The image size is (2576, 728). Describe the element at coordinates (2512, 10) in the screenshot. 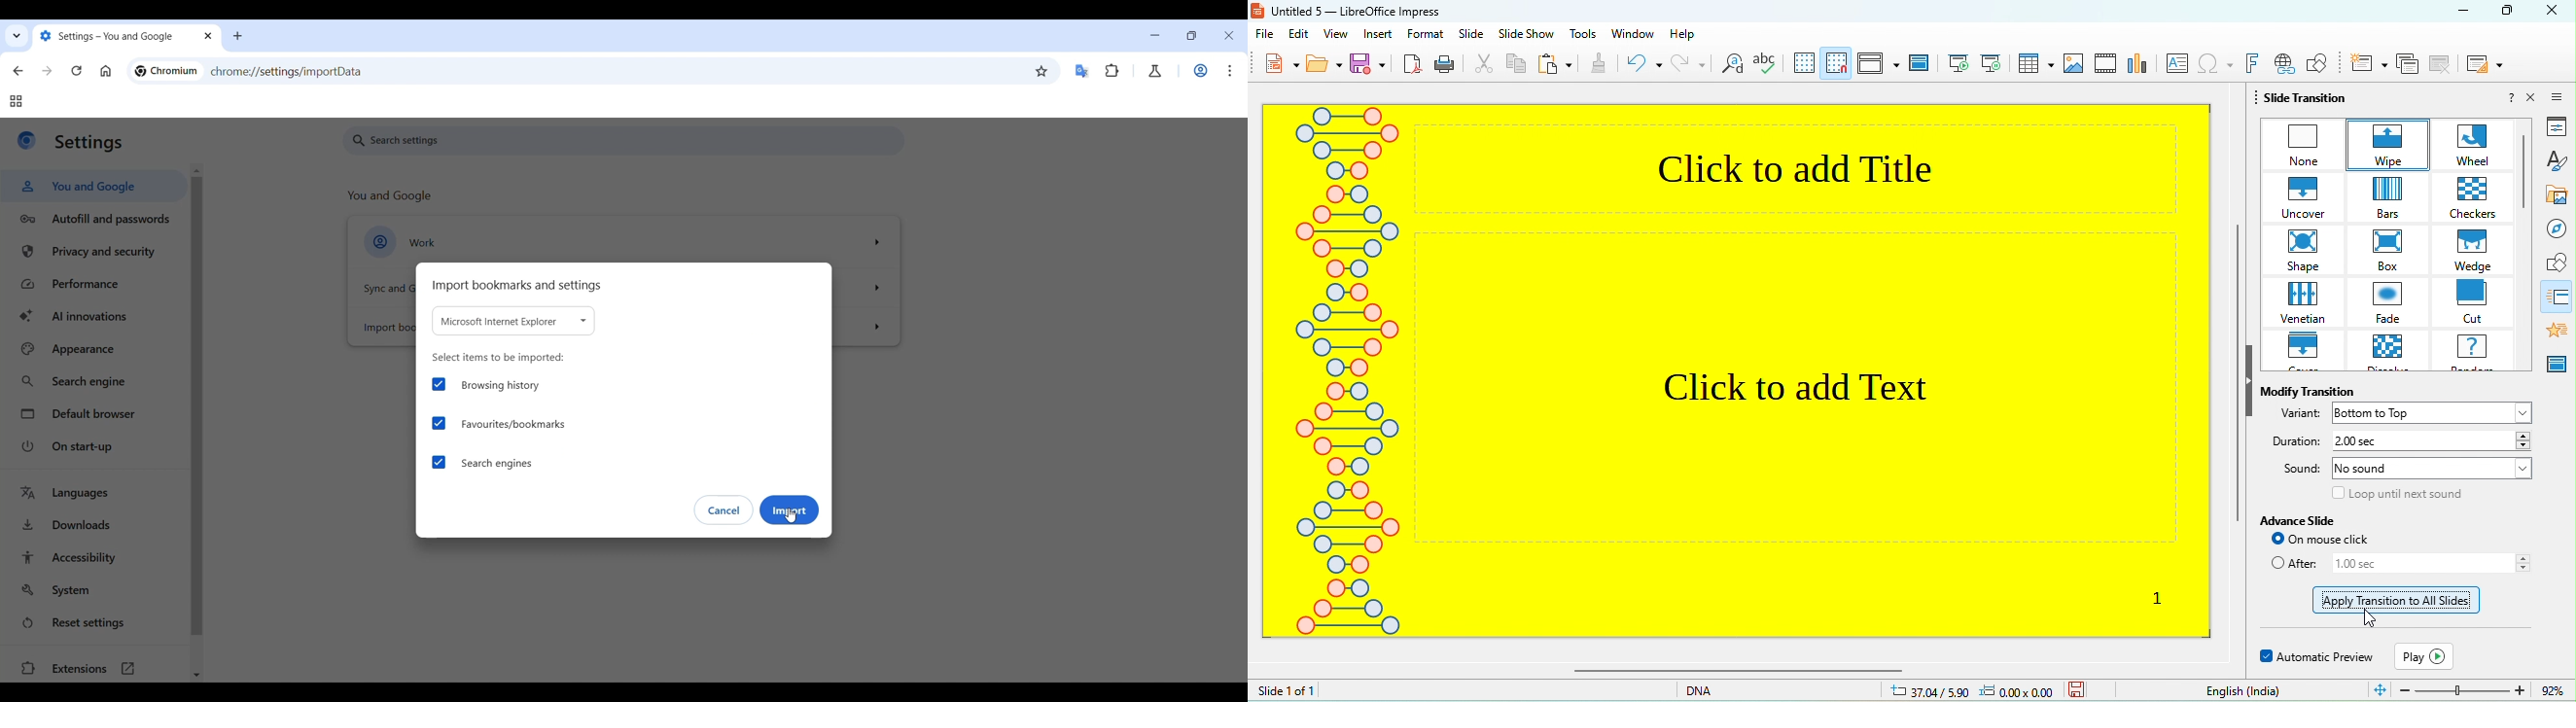

I see `maximize` at that location.